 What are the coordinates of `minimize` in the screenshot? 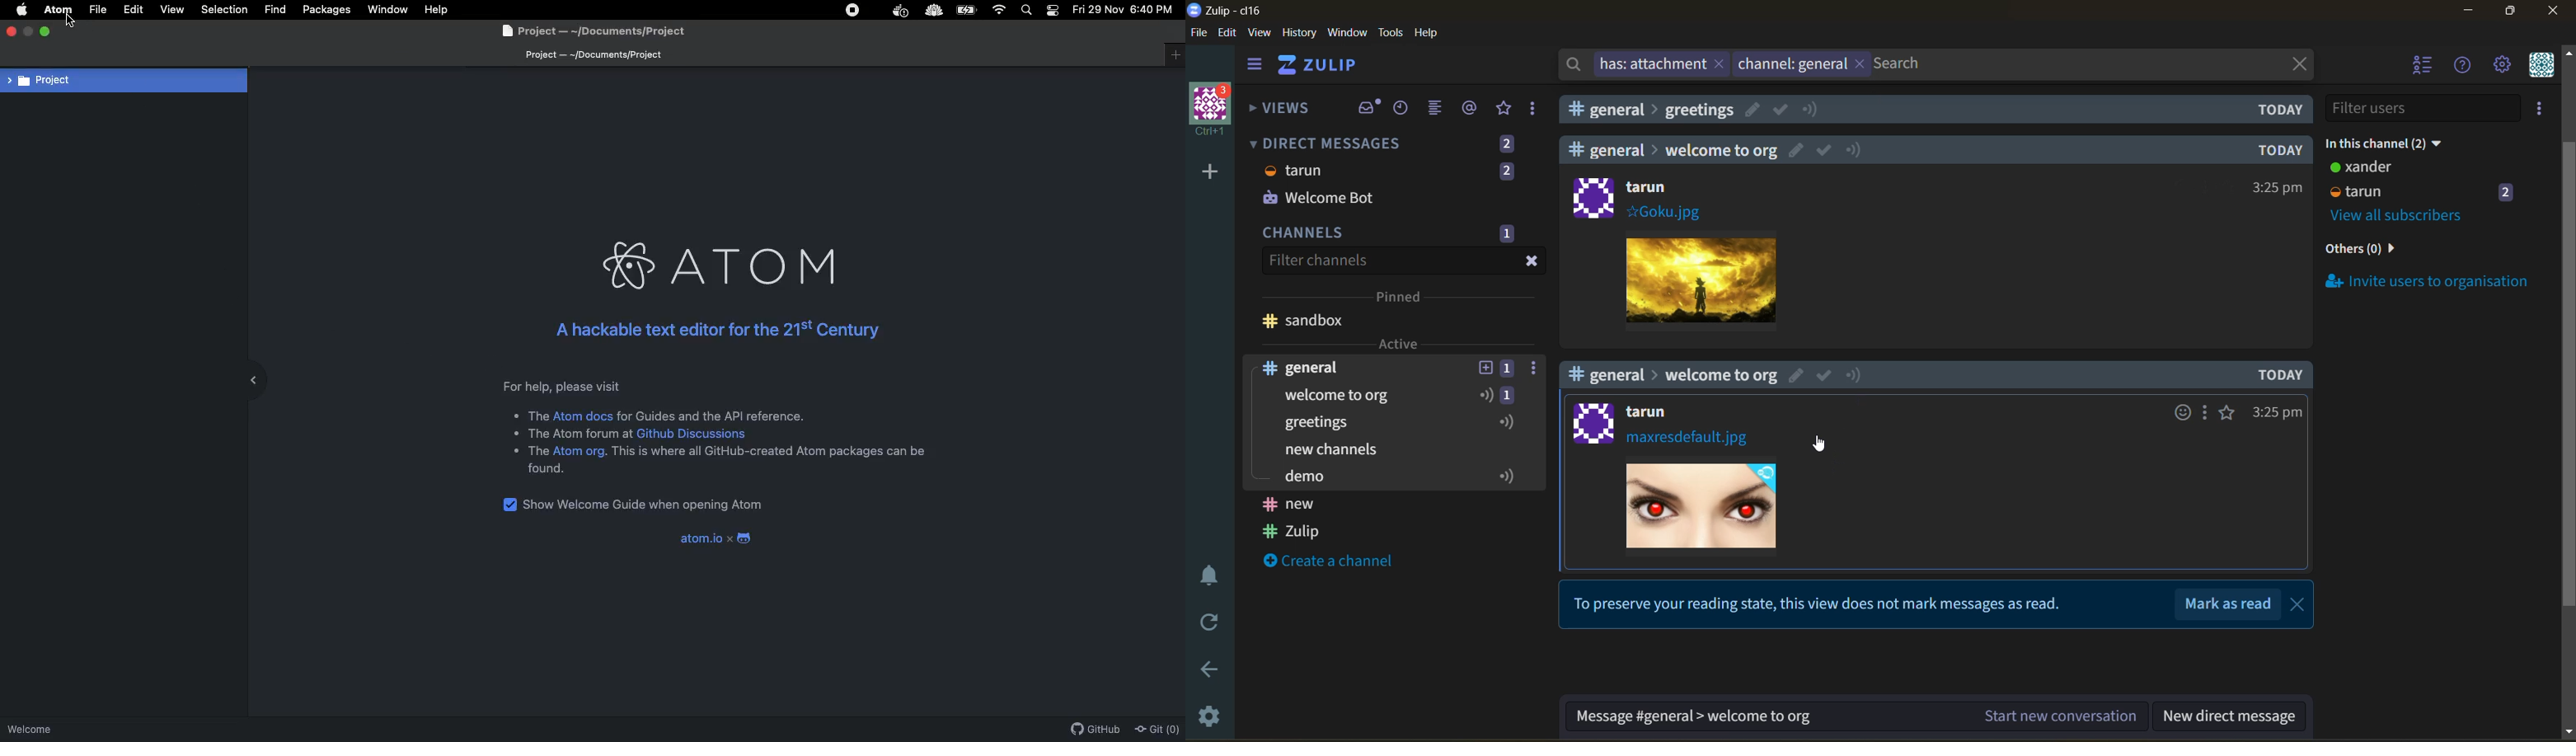 It's located at (2468, 11).